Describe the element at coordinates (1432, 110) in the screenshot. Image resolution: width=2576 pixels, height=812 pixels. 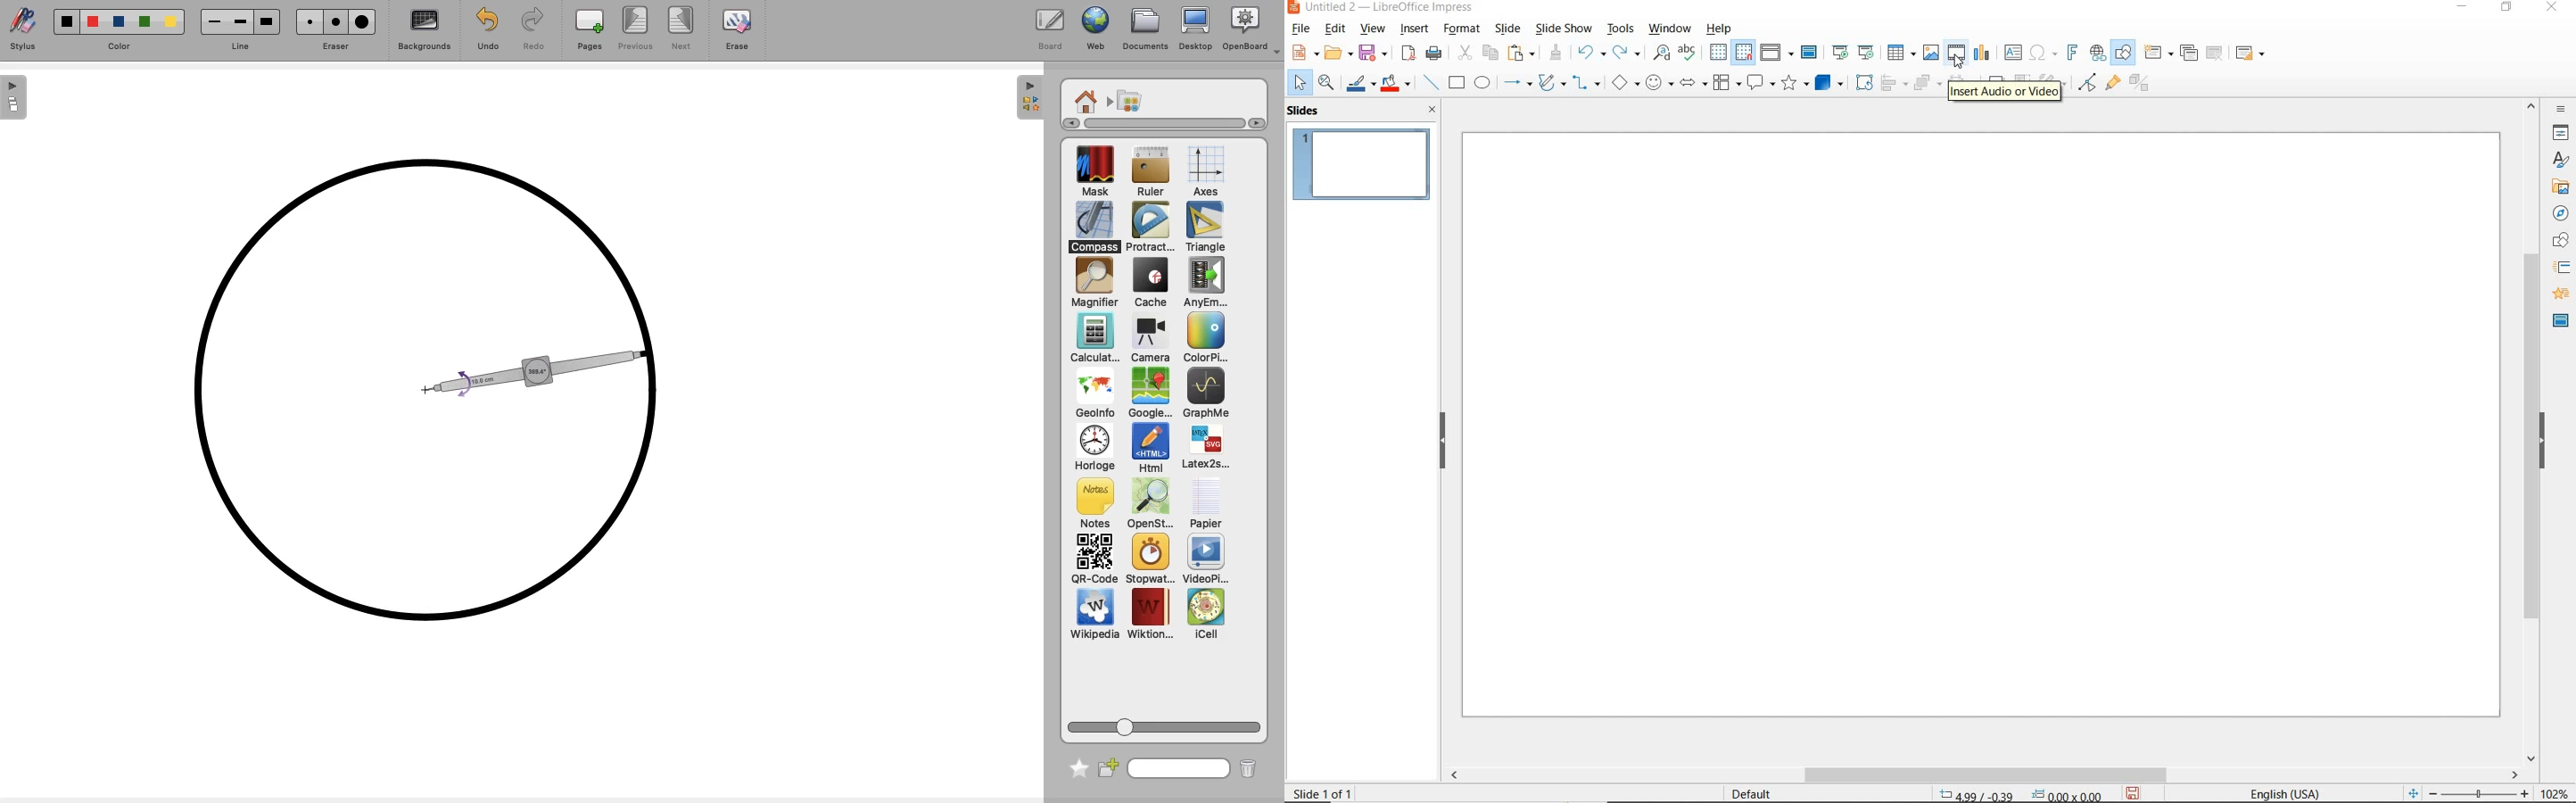
I see `CLOSE` at that location.